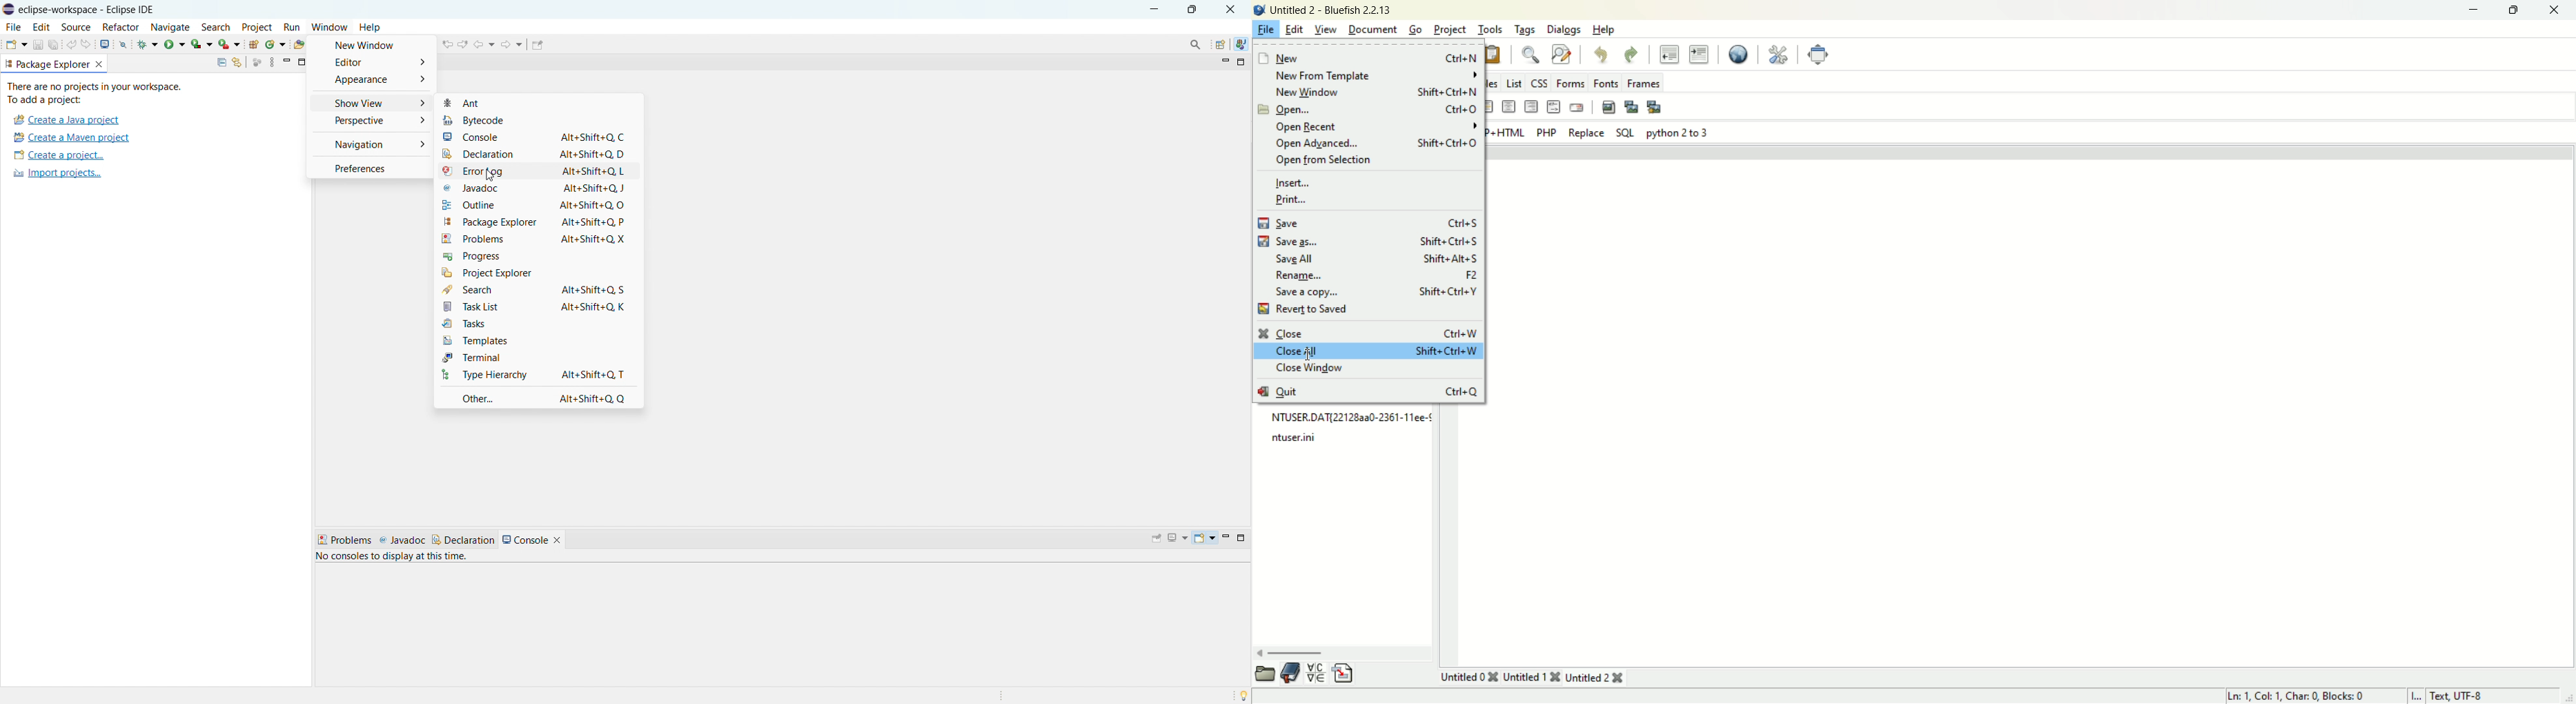 This screenshot has width=2576, height=728. What do you see at coordinates (1265, 30) in the screenshot?
I see `file` at bounding box center [1265, 30].